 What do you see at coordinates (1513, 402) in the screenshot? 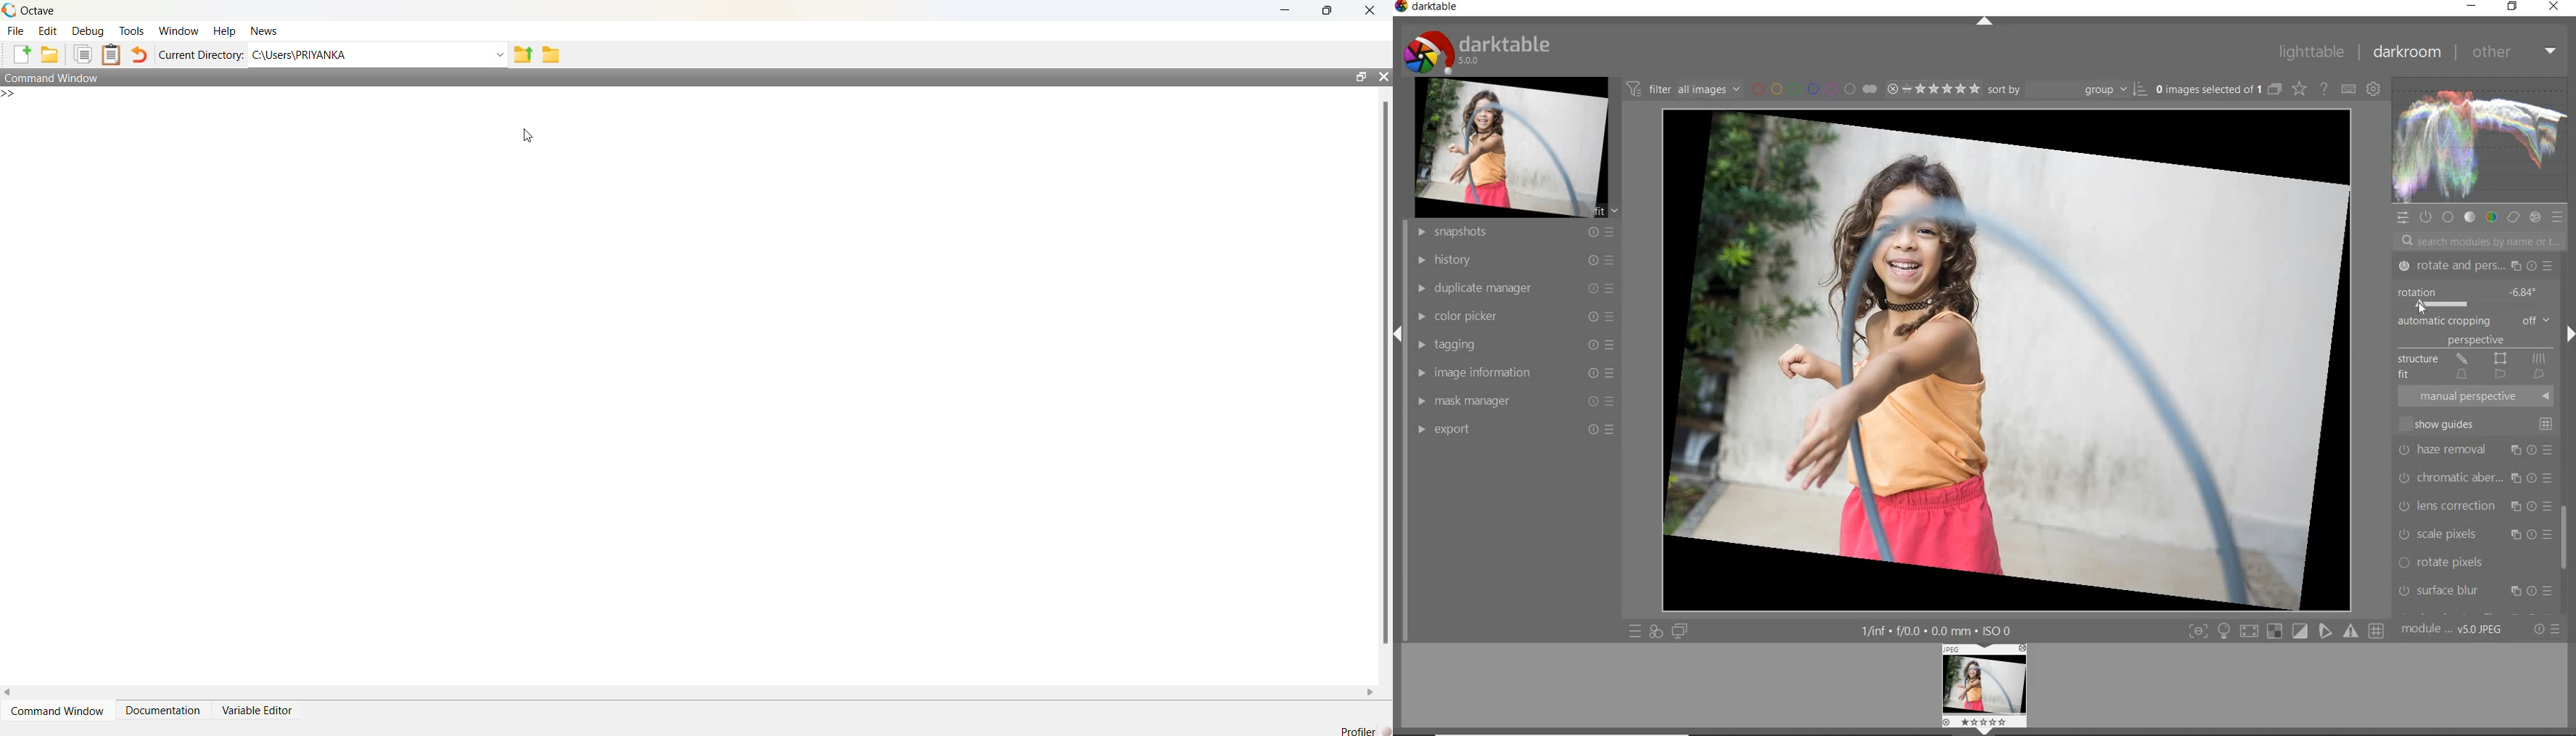
I see `mask manager` at bounding box center [1513, 402].